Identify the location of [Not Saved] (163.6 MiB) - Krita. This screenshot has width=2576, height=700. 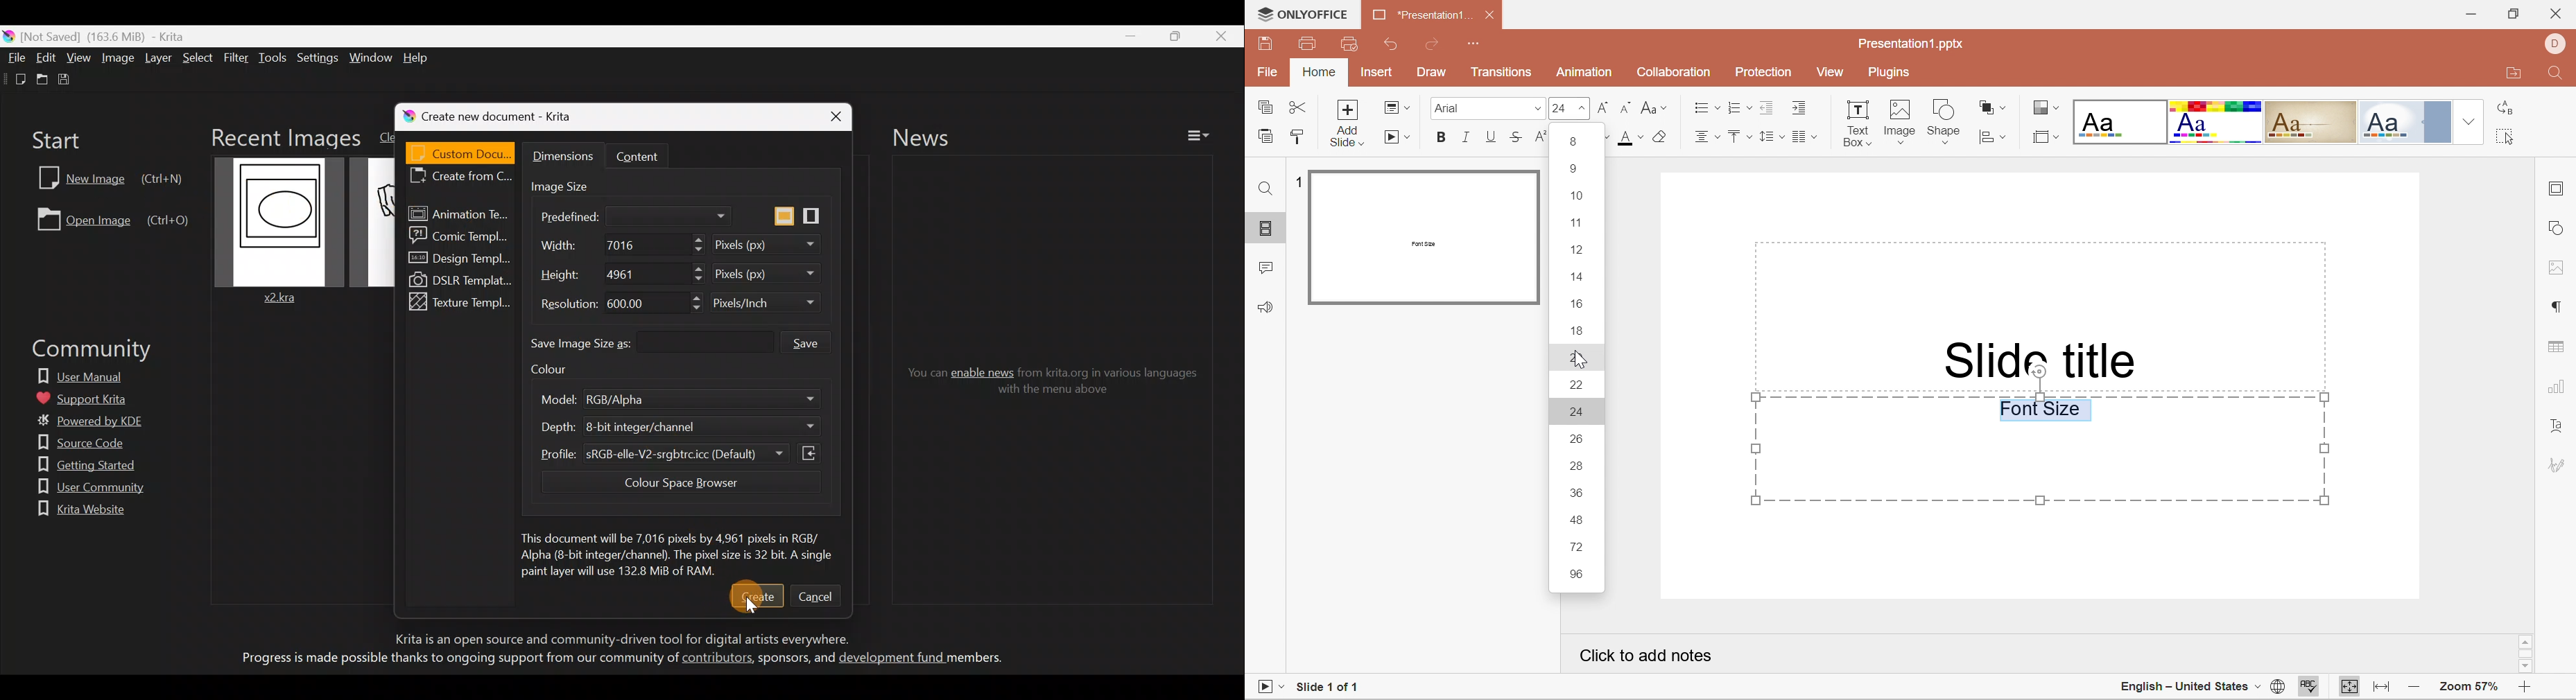
(110, 36).